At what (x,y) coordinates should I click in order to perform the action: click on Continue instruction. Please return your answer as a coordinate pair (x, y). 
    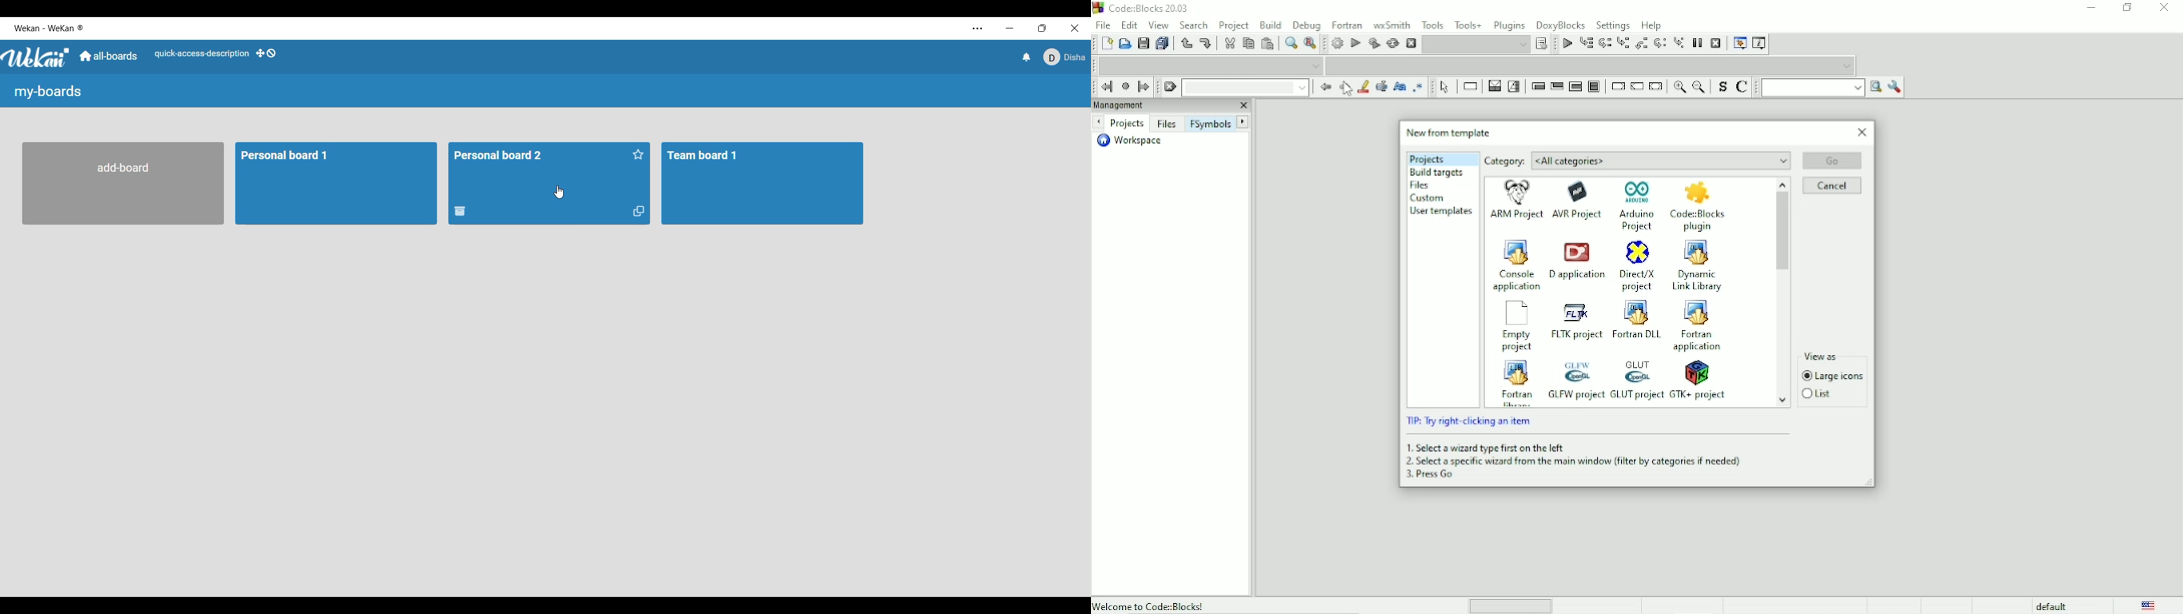
    Looking at the image, I should click on (1636, 87).